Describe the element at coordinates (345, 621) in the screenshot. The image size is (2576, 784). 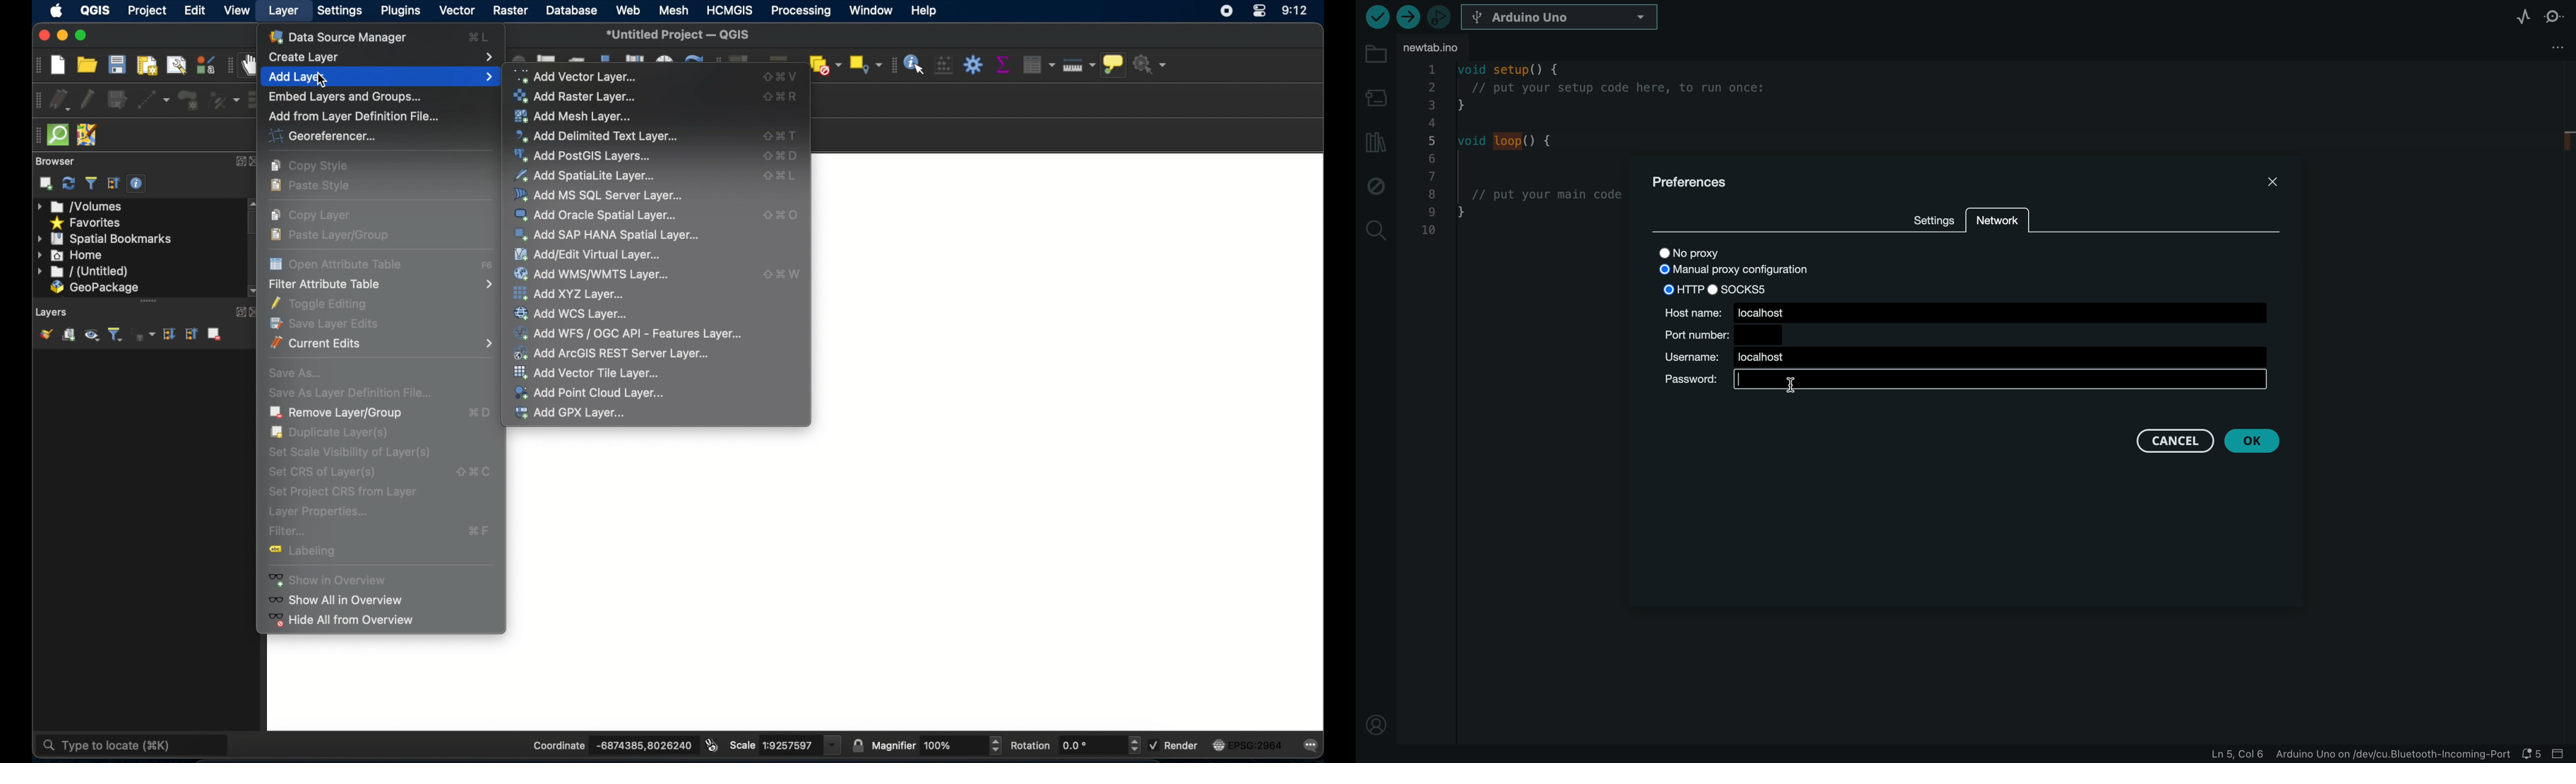
I see `Hide all from overview` at that location.